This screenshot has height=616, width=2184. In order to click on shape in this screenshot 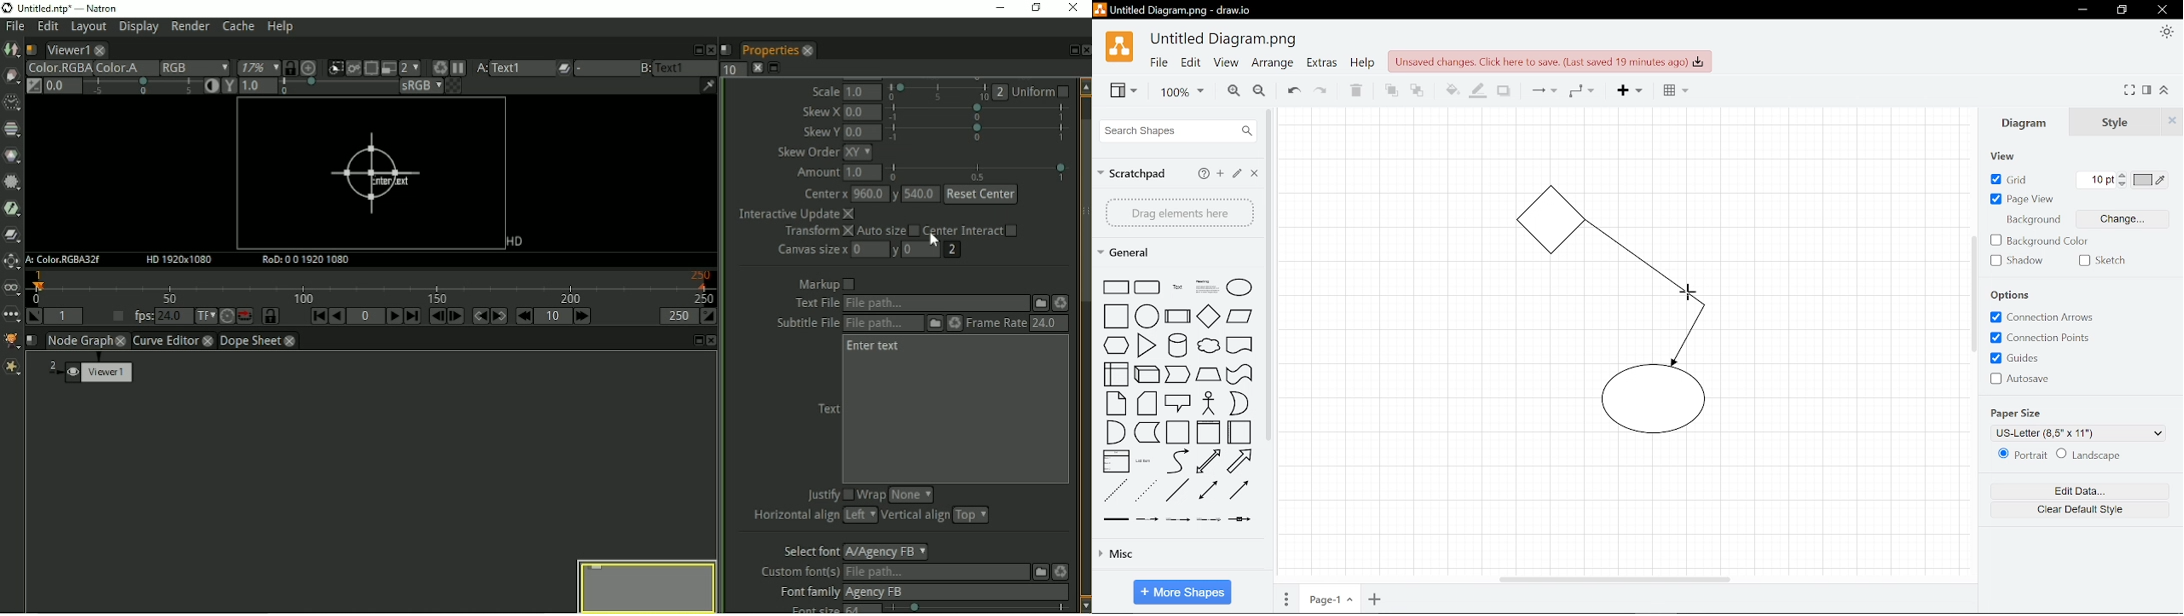, I will do `click(1208, 375)`.